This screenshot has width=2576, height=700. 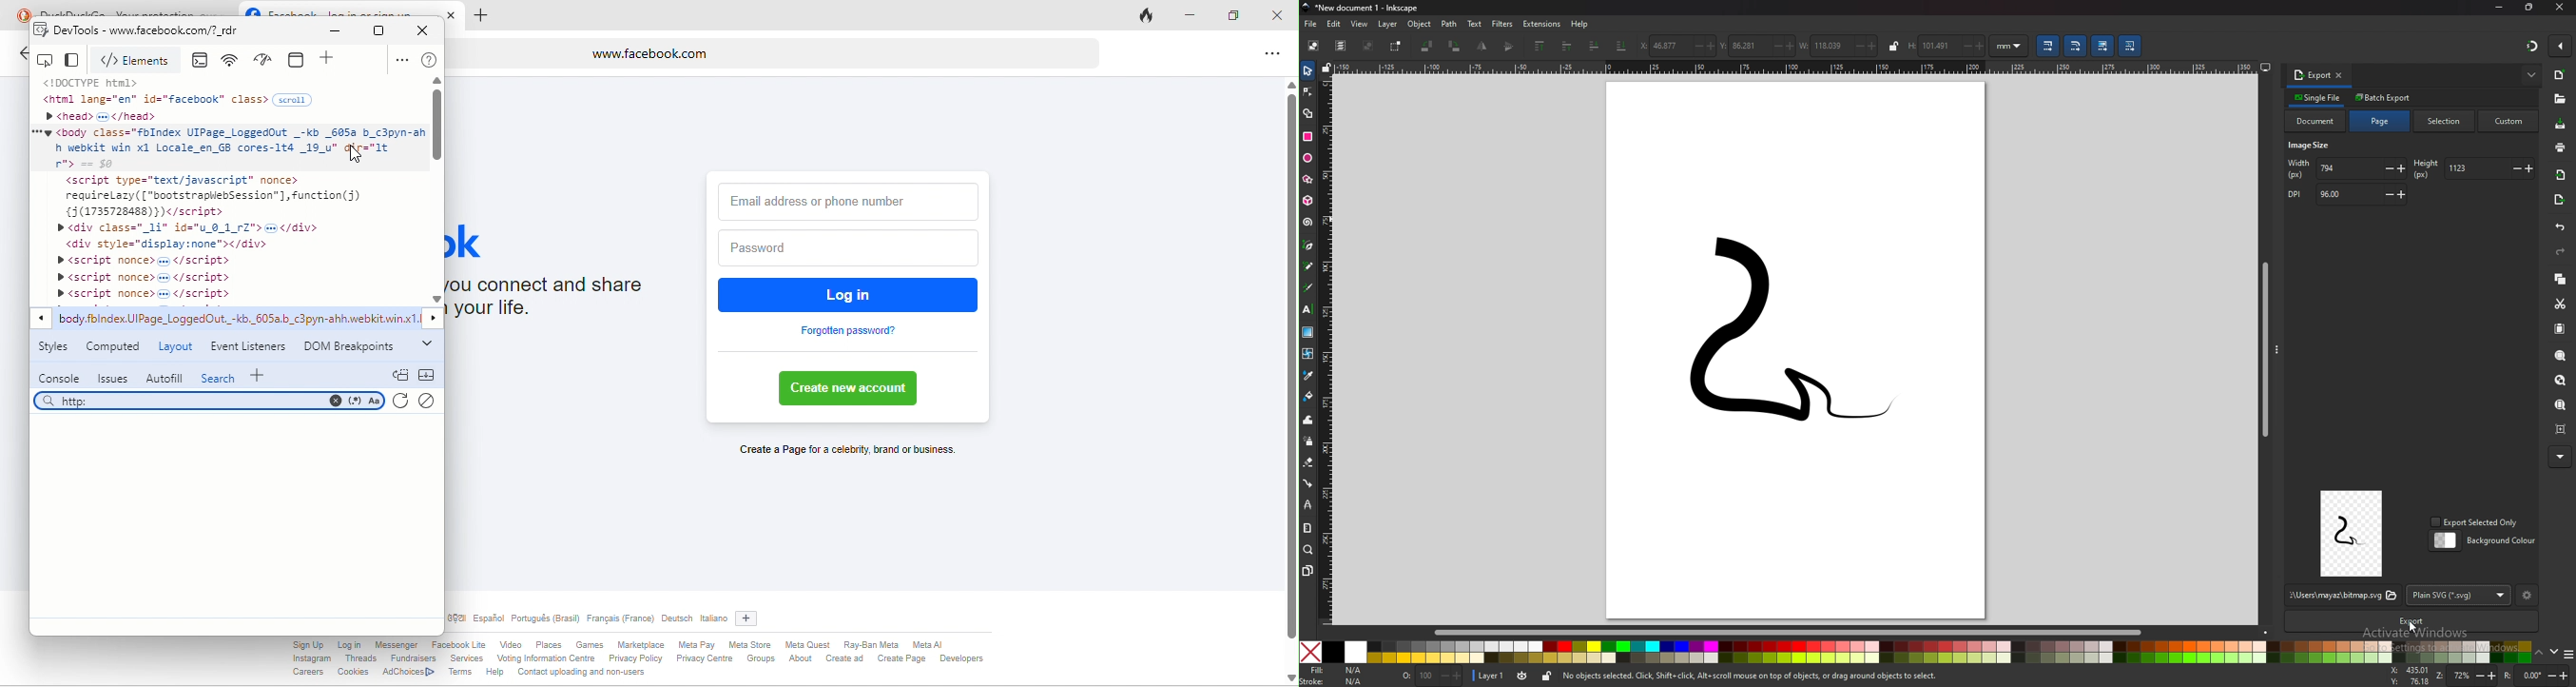 I want to click on rotation, so click(x=2535, y=675).